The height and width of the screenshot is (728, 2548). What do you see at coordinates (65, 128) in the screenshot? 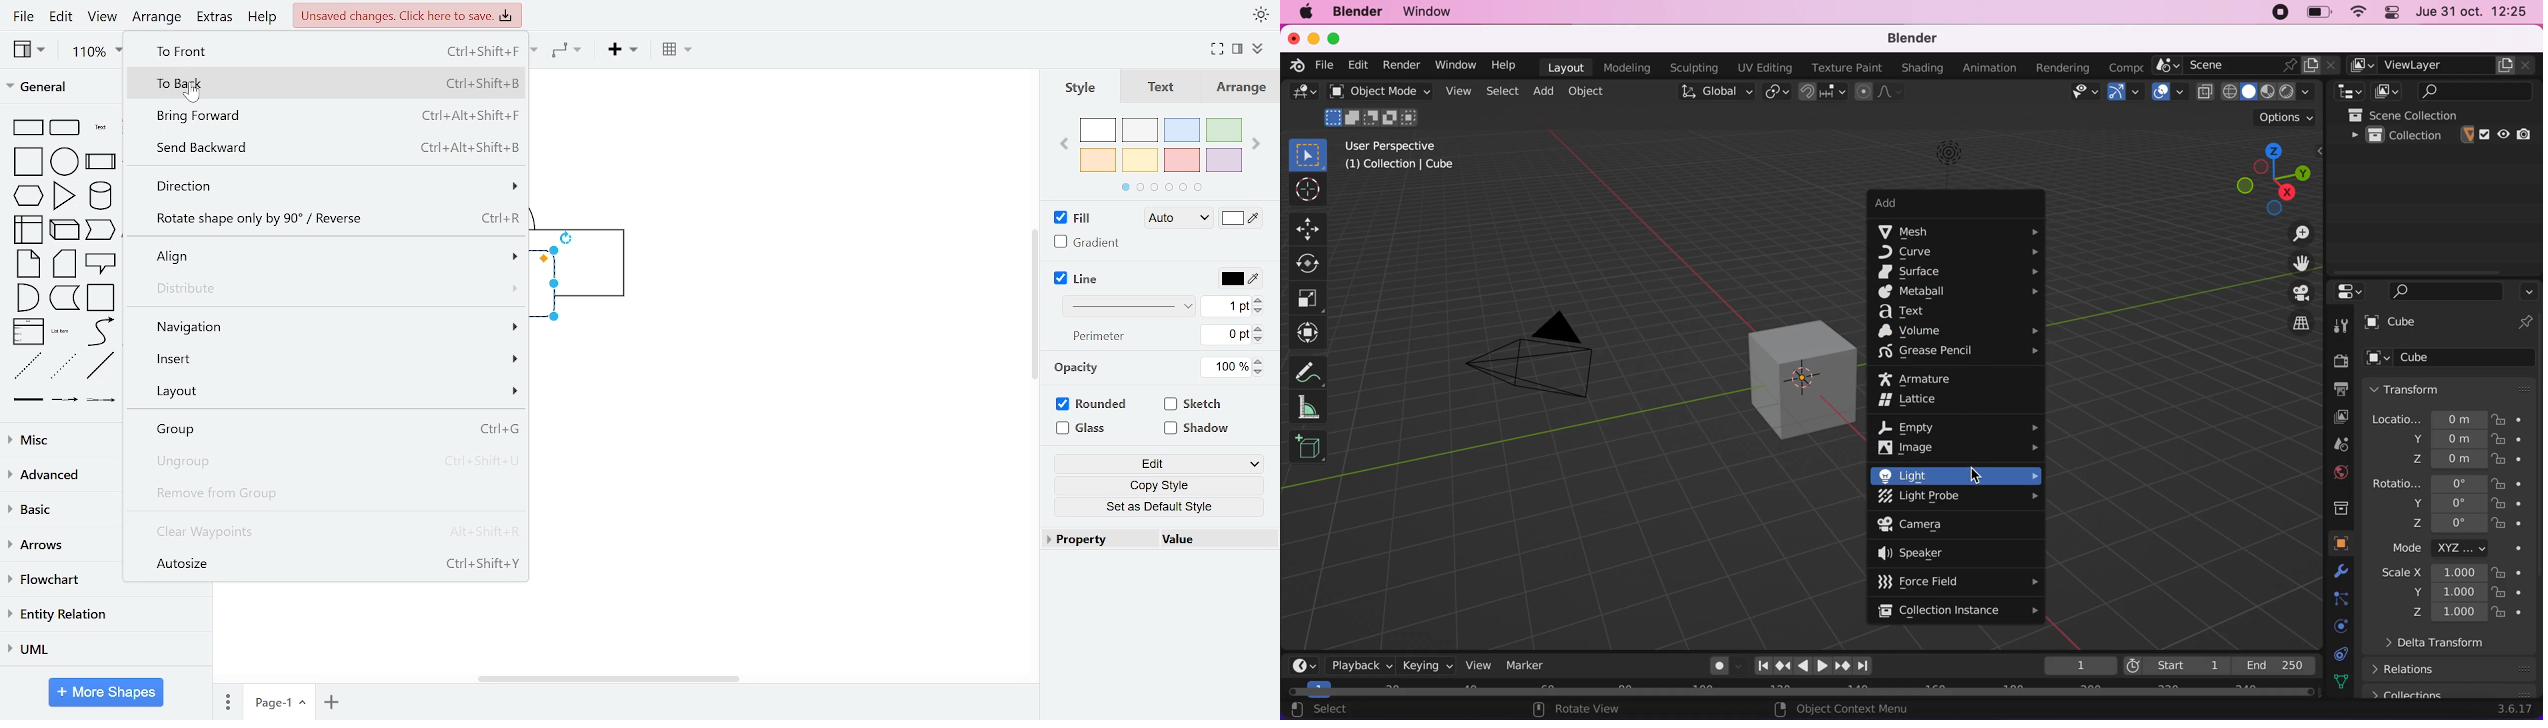
I see `rounded rectangle` at bounding box center [65, 128].